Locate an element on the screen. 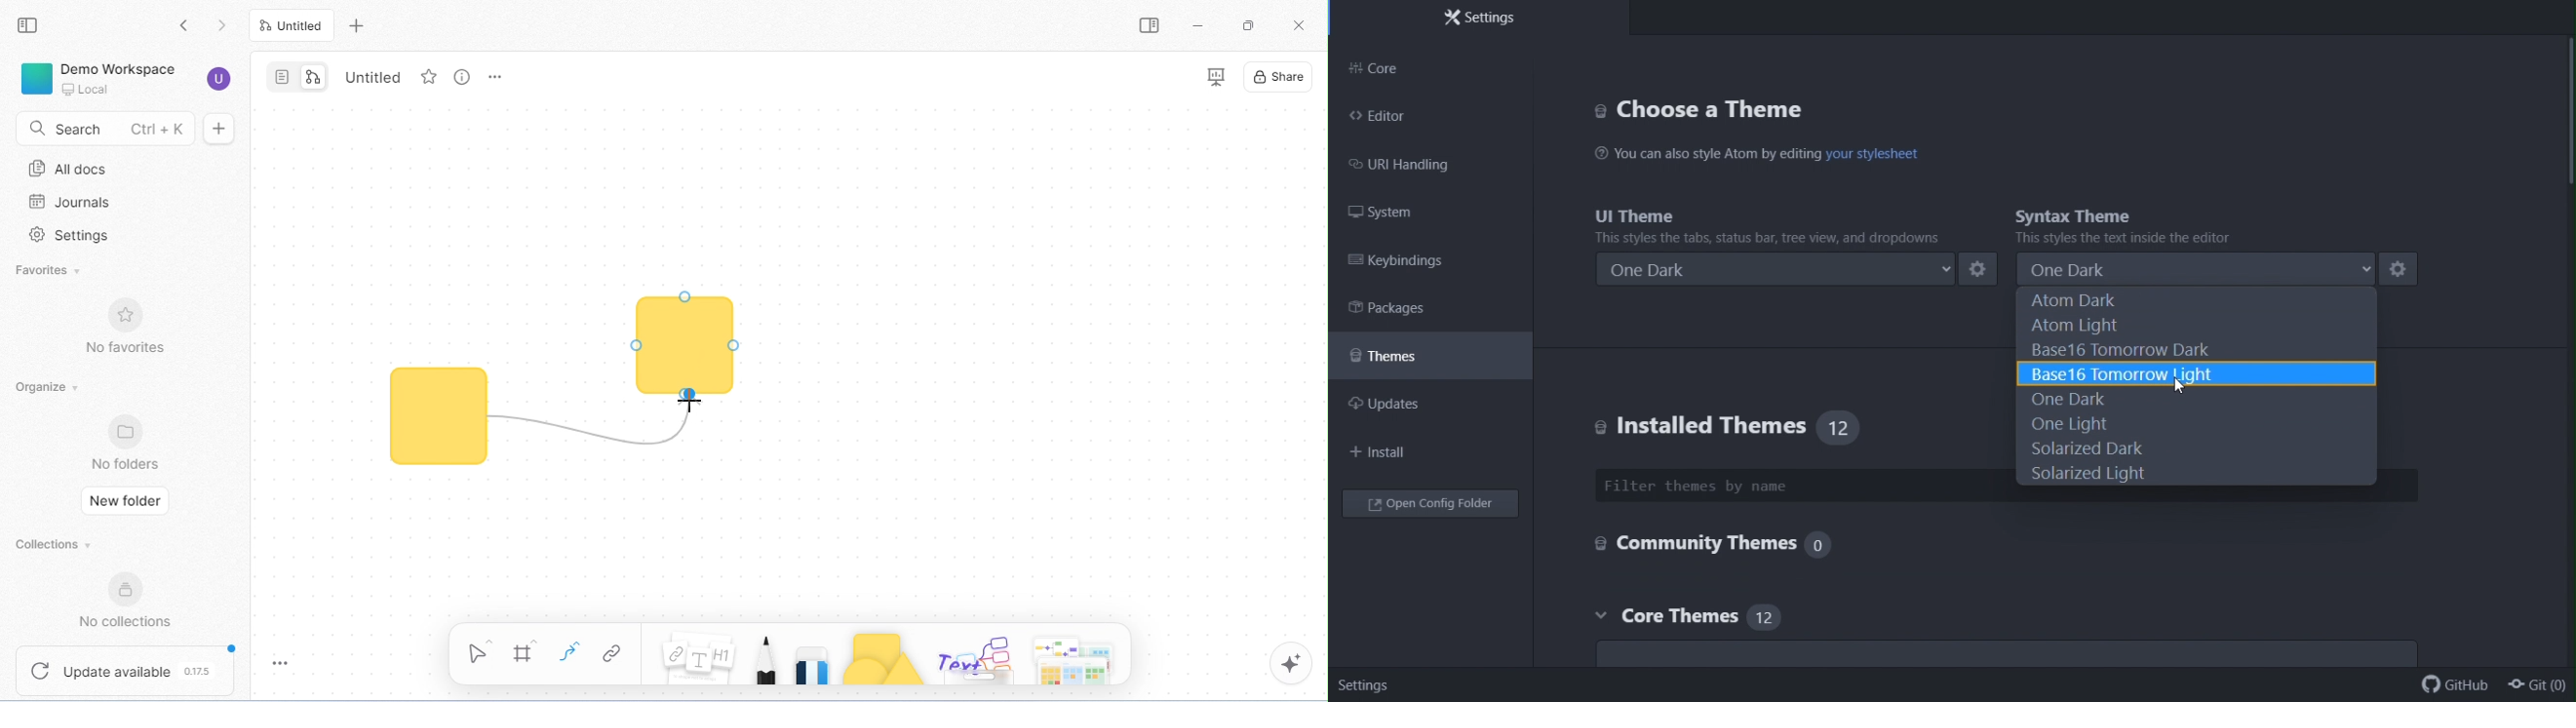 The width and height of the screenshot is (2576, 728). github is located at coordinates (2447, 688).